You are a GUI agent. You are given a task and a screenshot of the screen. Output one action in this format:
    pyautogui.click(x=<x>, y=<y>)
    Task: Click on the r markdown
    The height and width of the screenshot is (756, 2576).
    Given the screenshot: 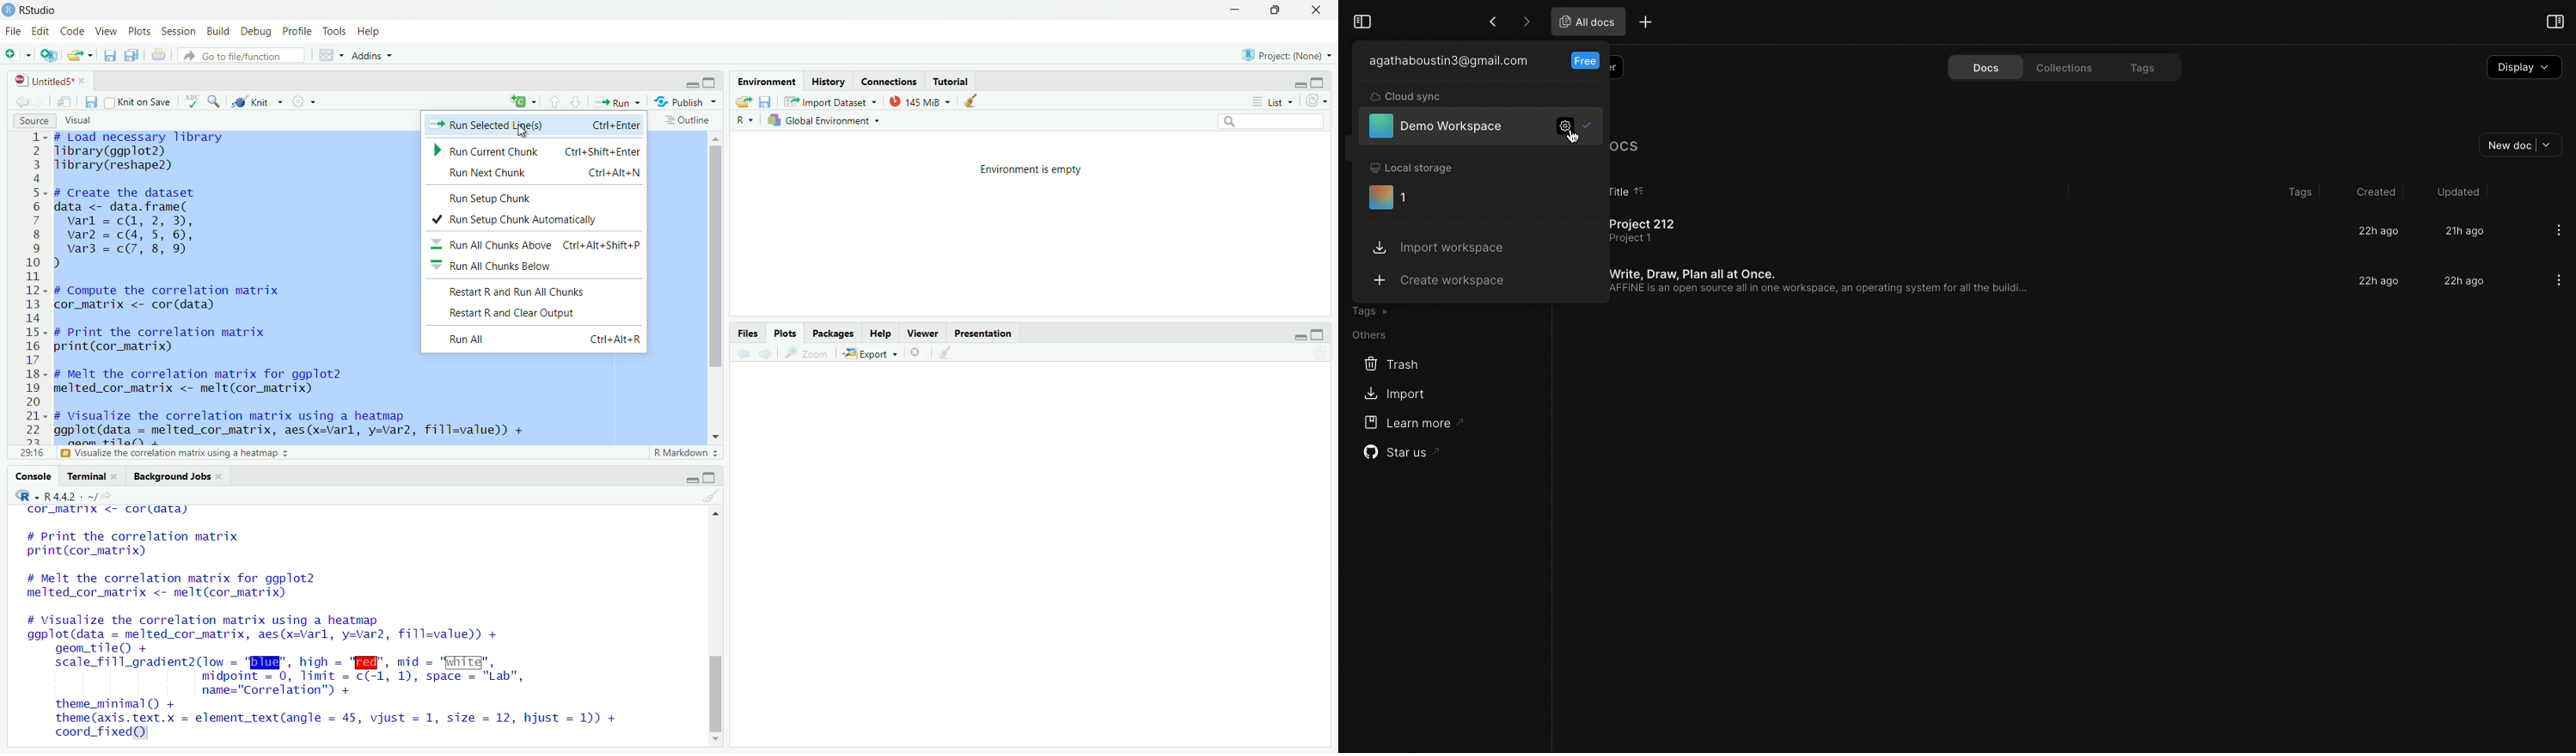 What is the action you would take?
    pyautogui.click(x=687, y=453)
    